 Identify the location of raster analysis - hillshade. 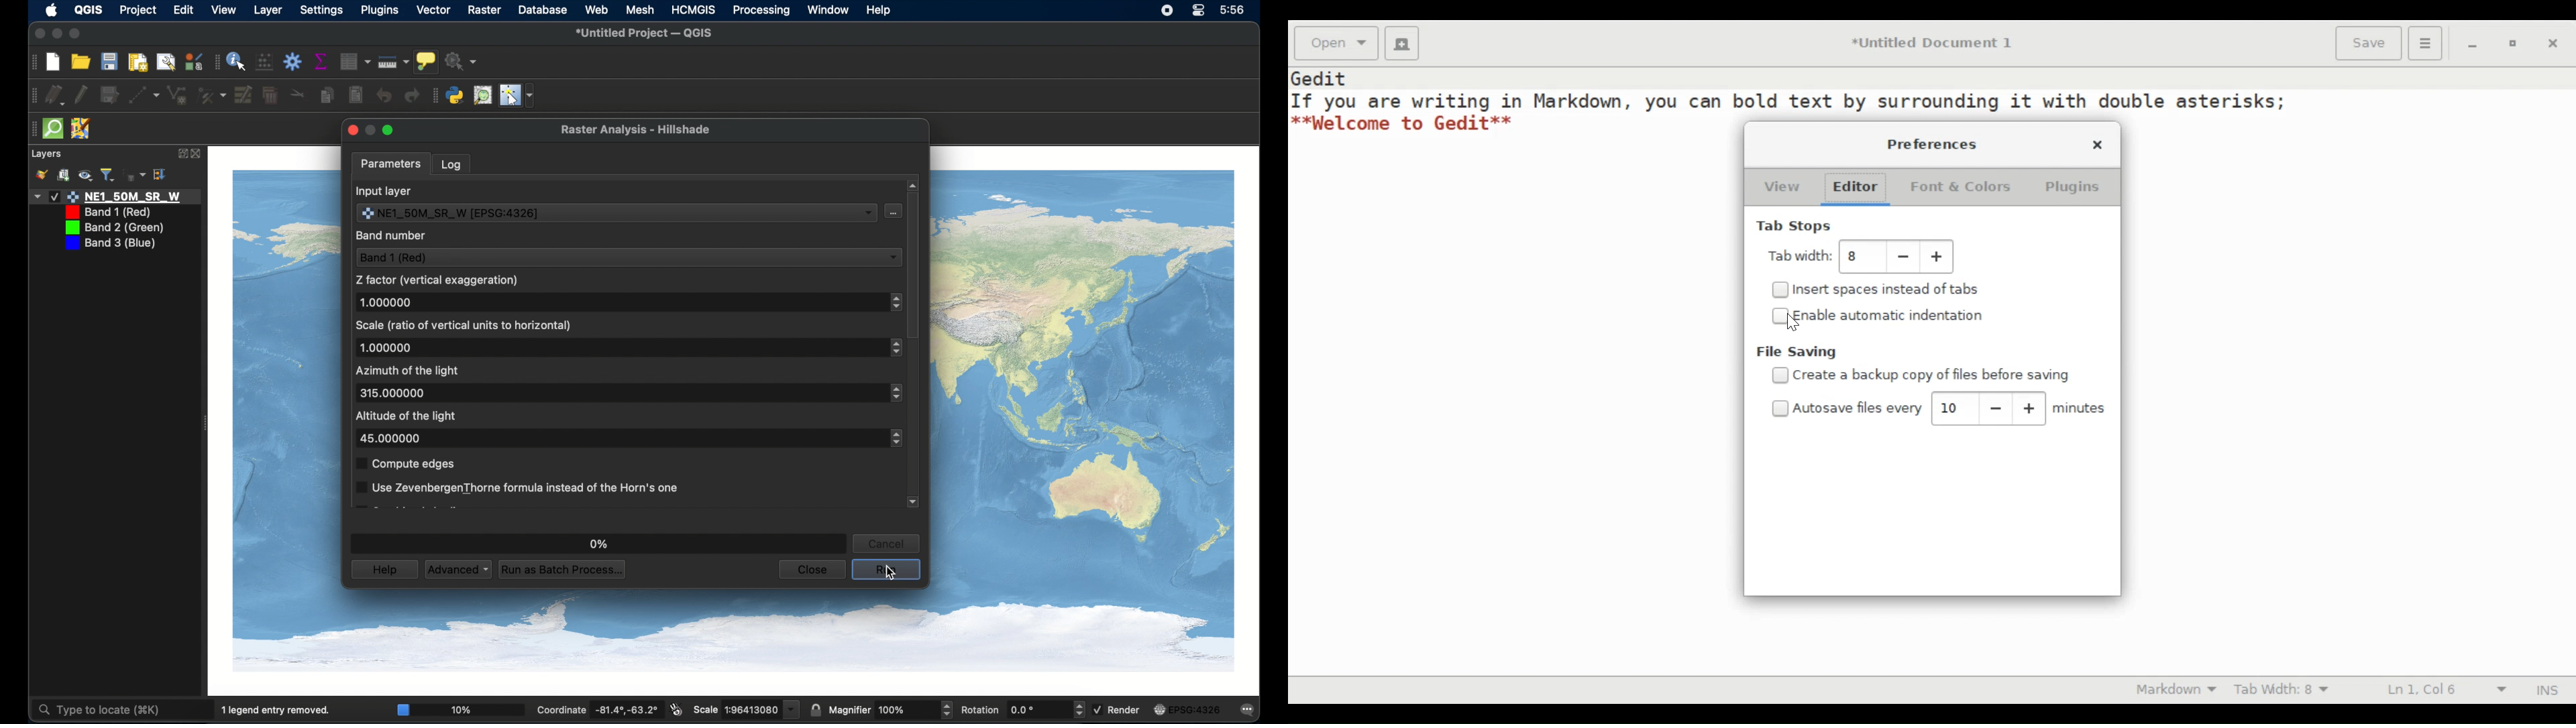
(638, 129).